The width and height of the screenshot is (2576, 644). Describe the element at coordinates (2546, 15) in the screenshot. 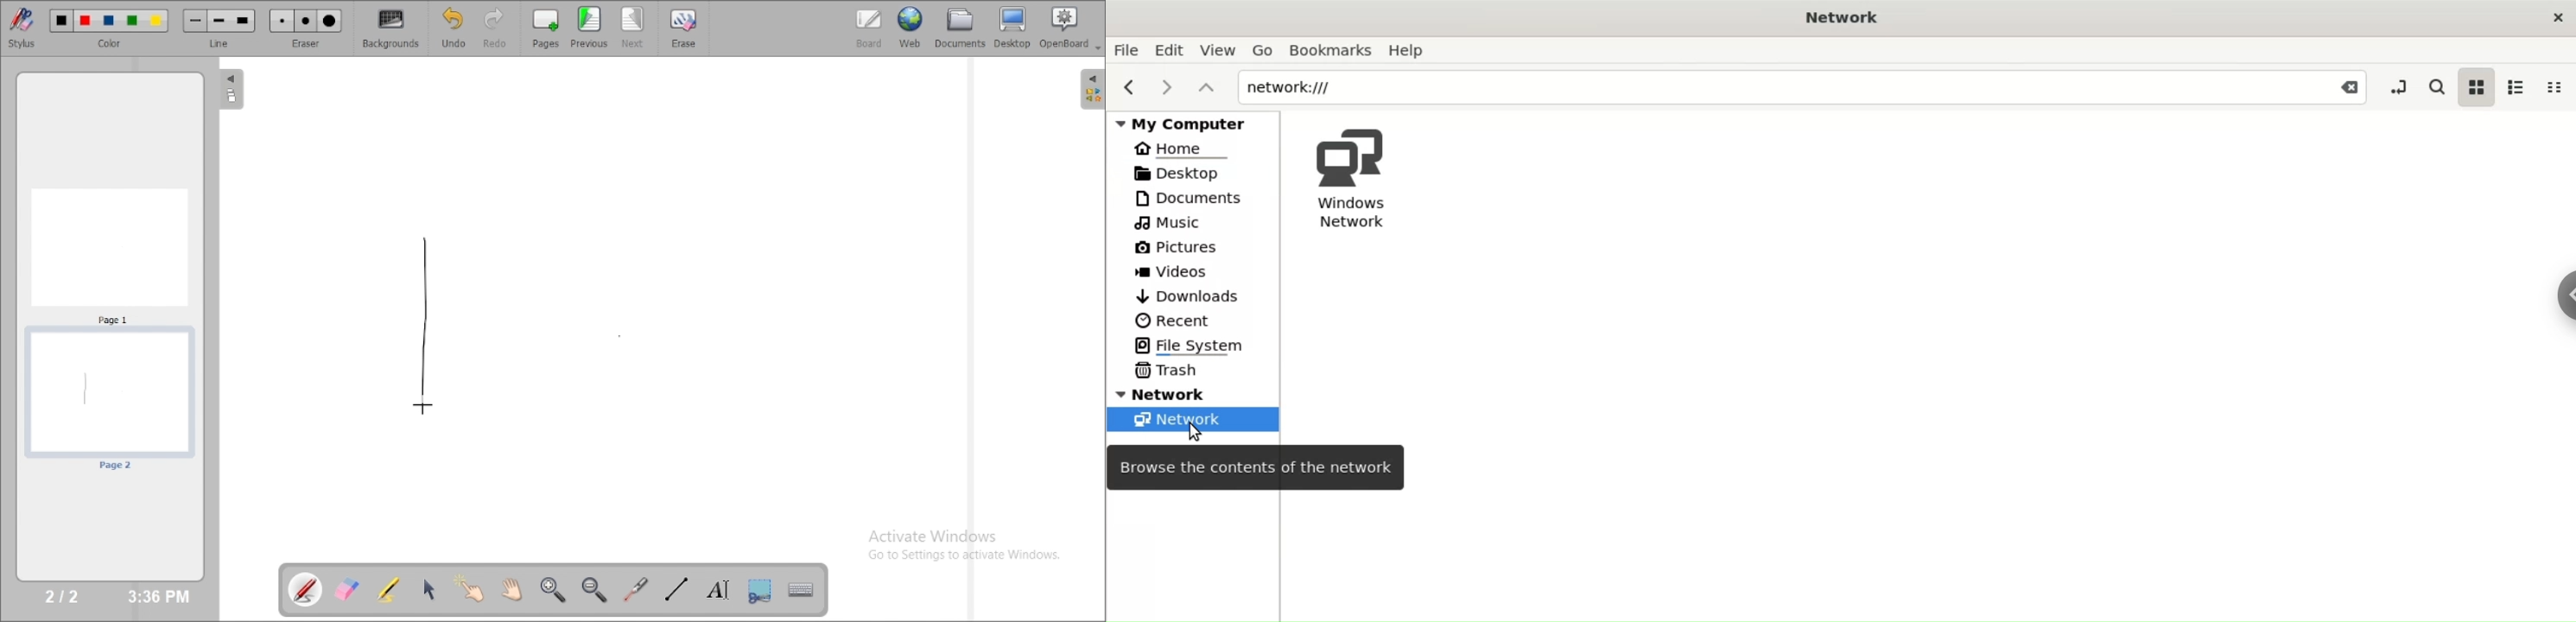

I see `close` at that location.